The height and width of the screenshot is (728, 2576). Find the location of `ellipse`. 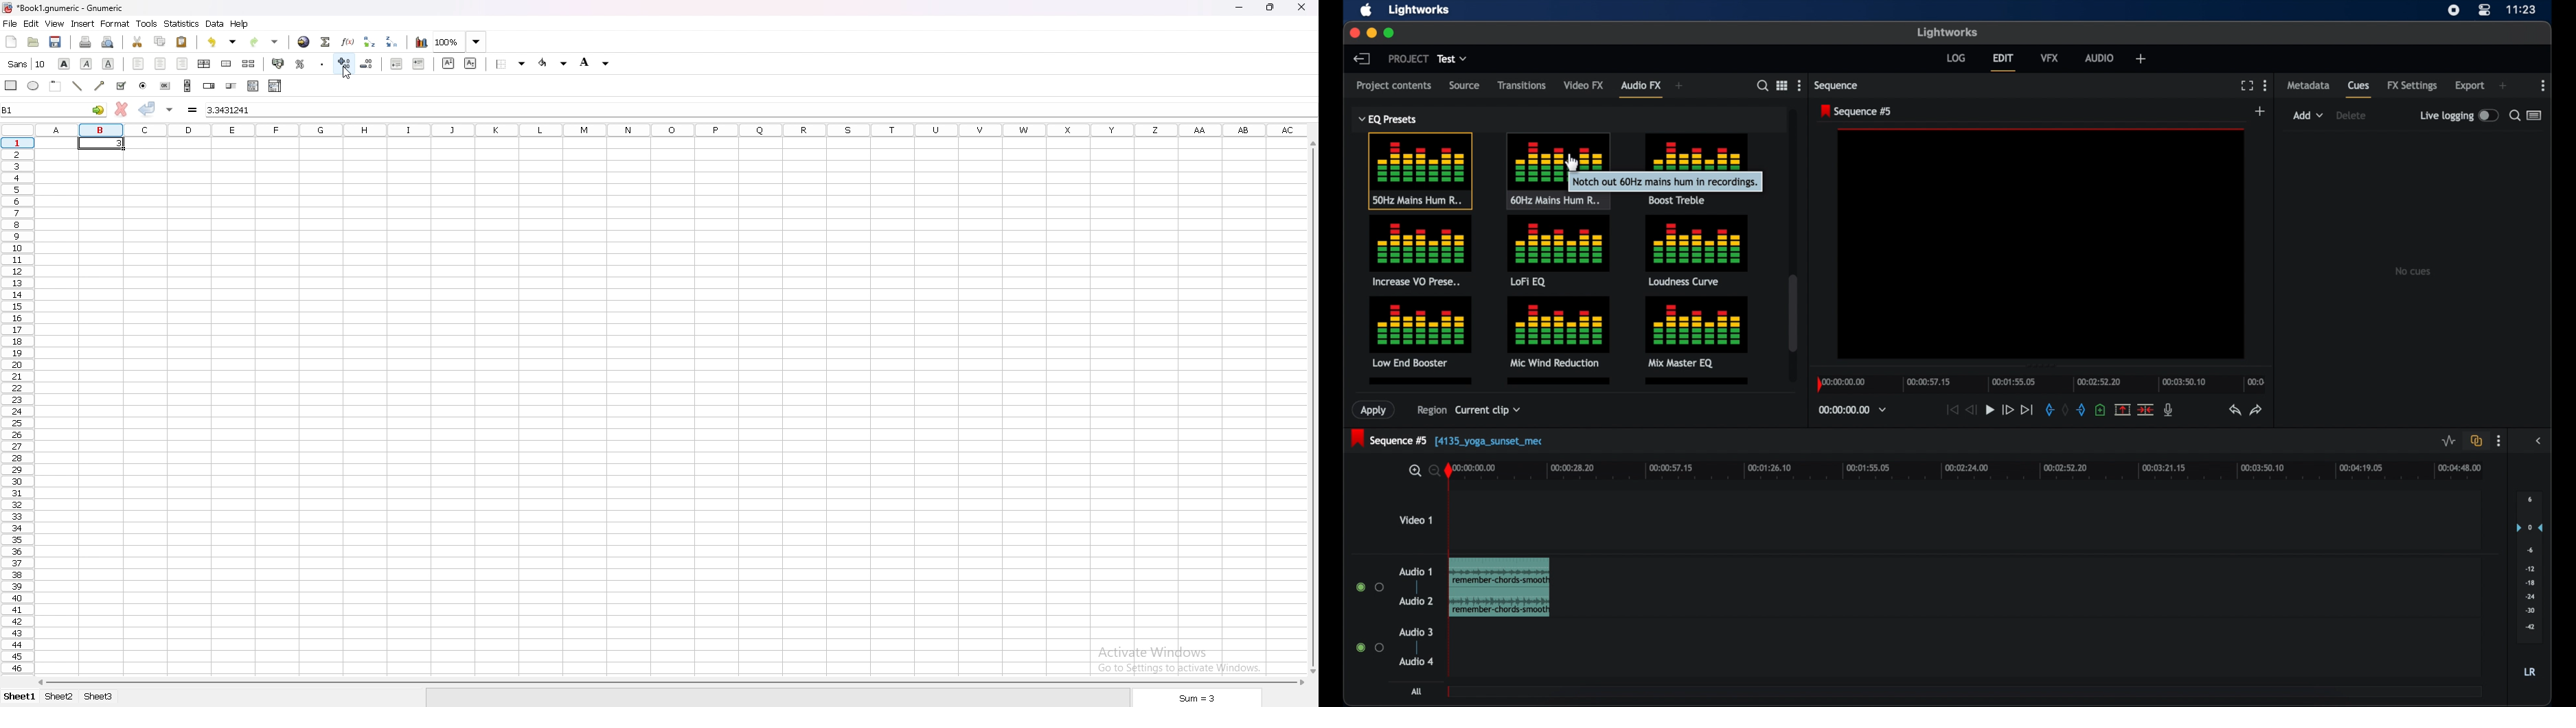

ellipse is located at coordinates (32, 86).